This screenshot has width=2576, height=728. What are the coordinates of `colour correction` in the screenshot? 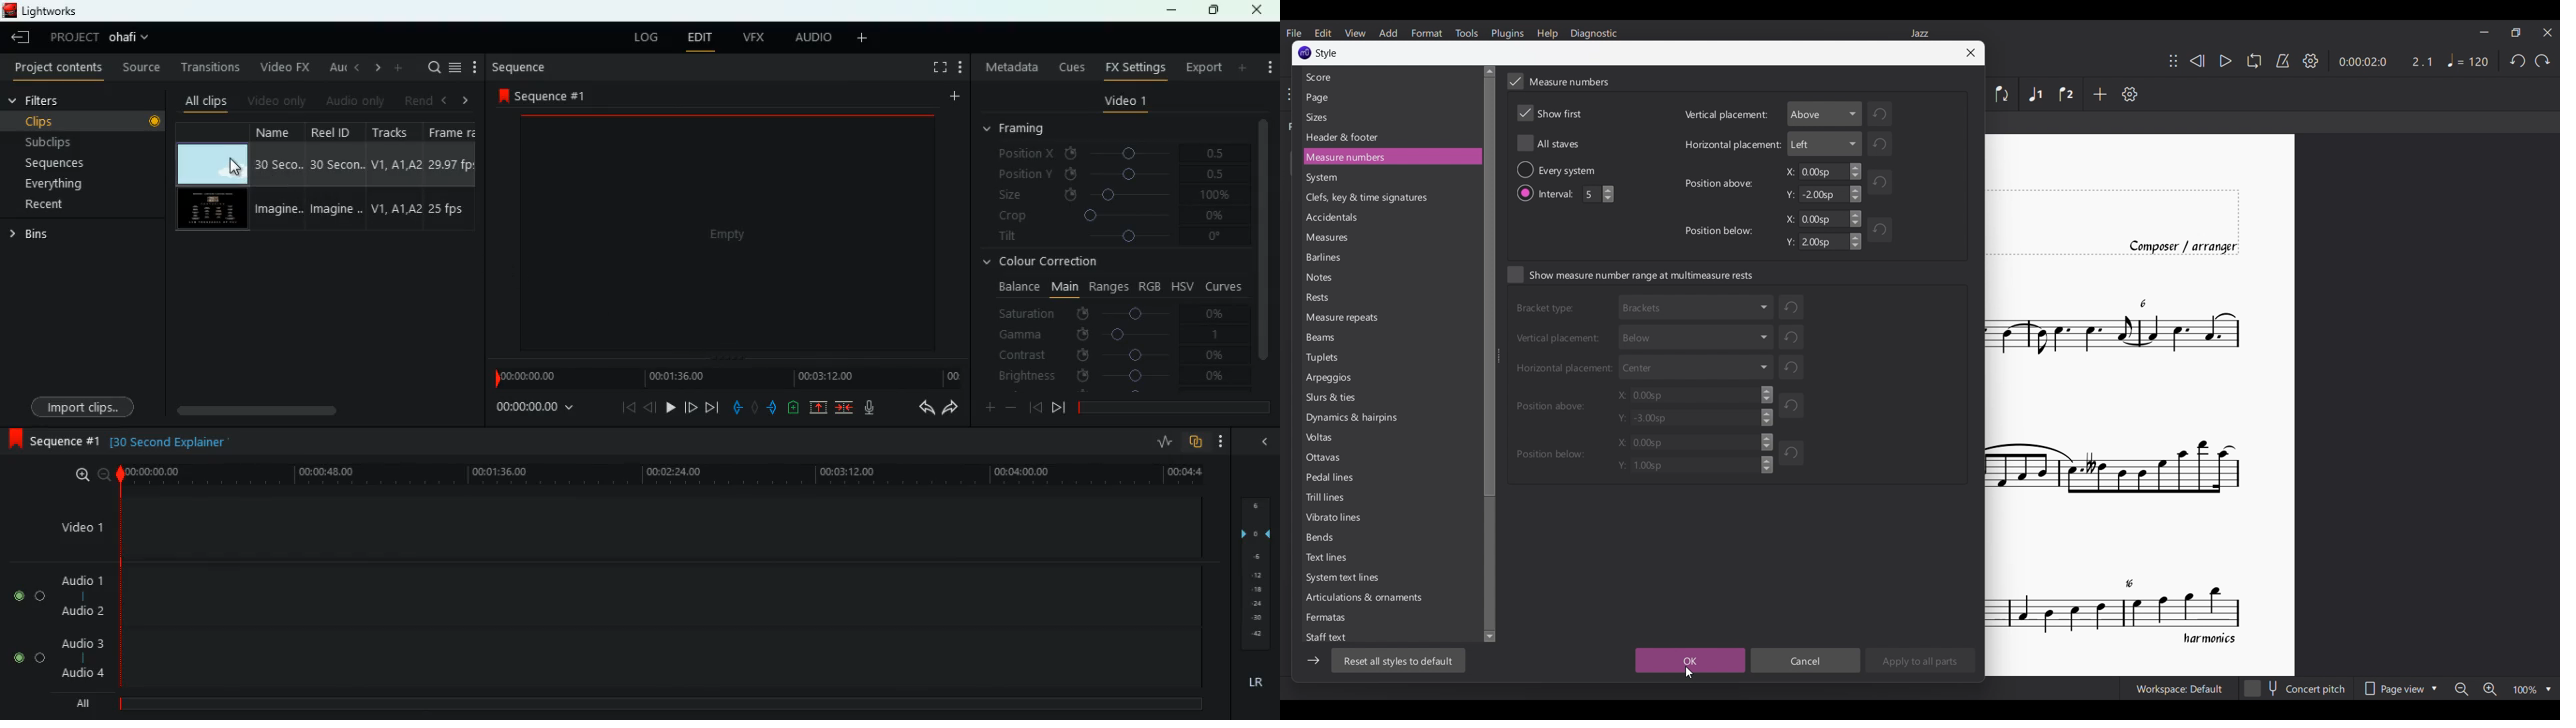 It's located at (1048, 261).